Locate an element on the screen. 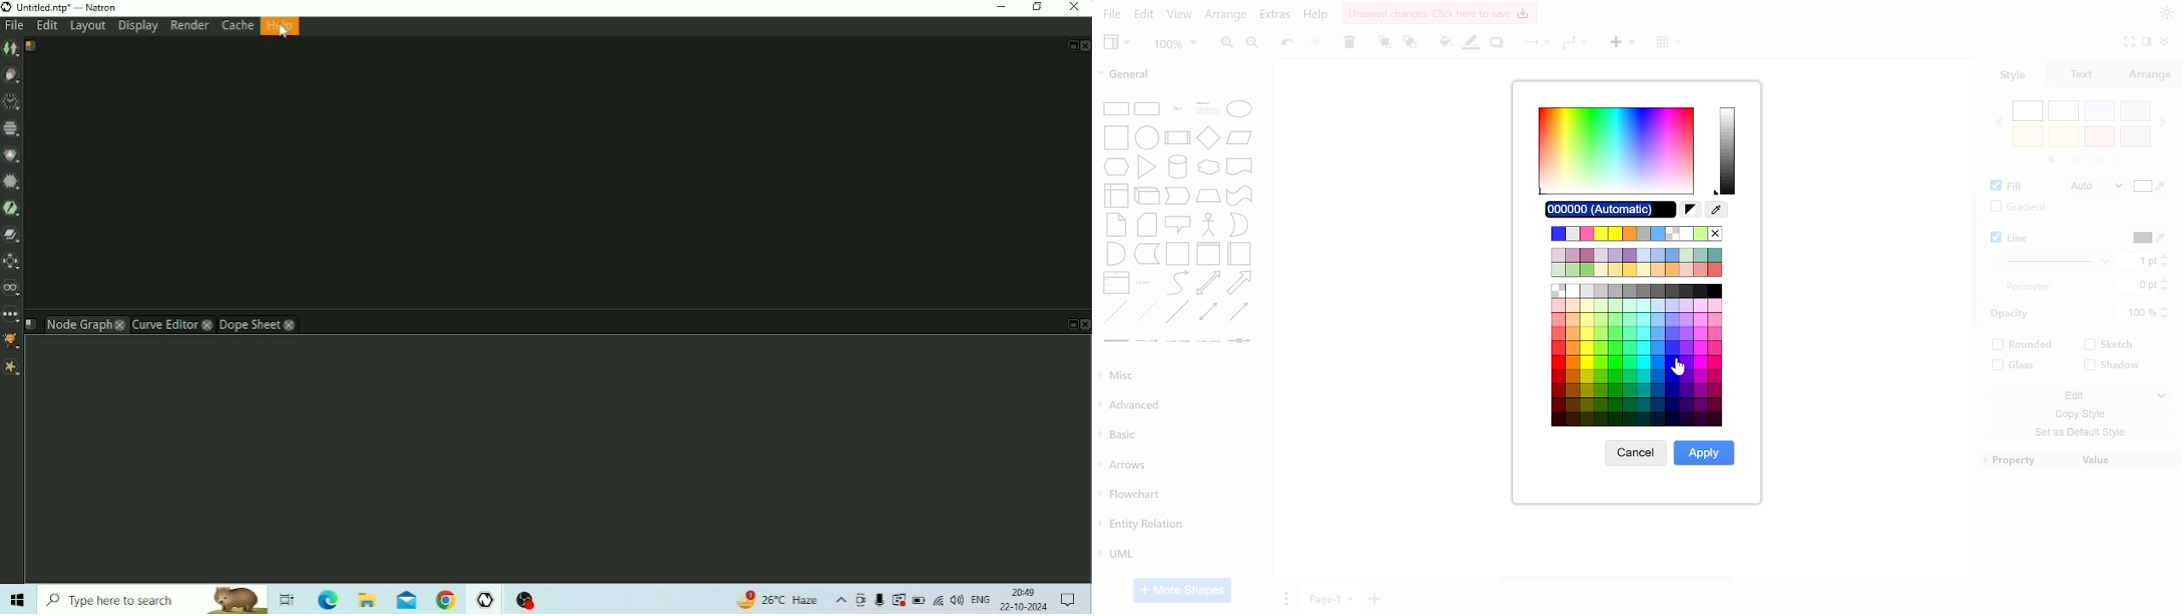 This screenshot has height=616, width=2184. decrease line width is located at coordinates (2166, 265).